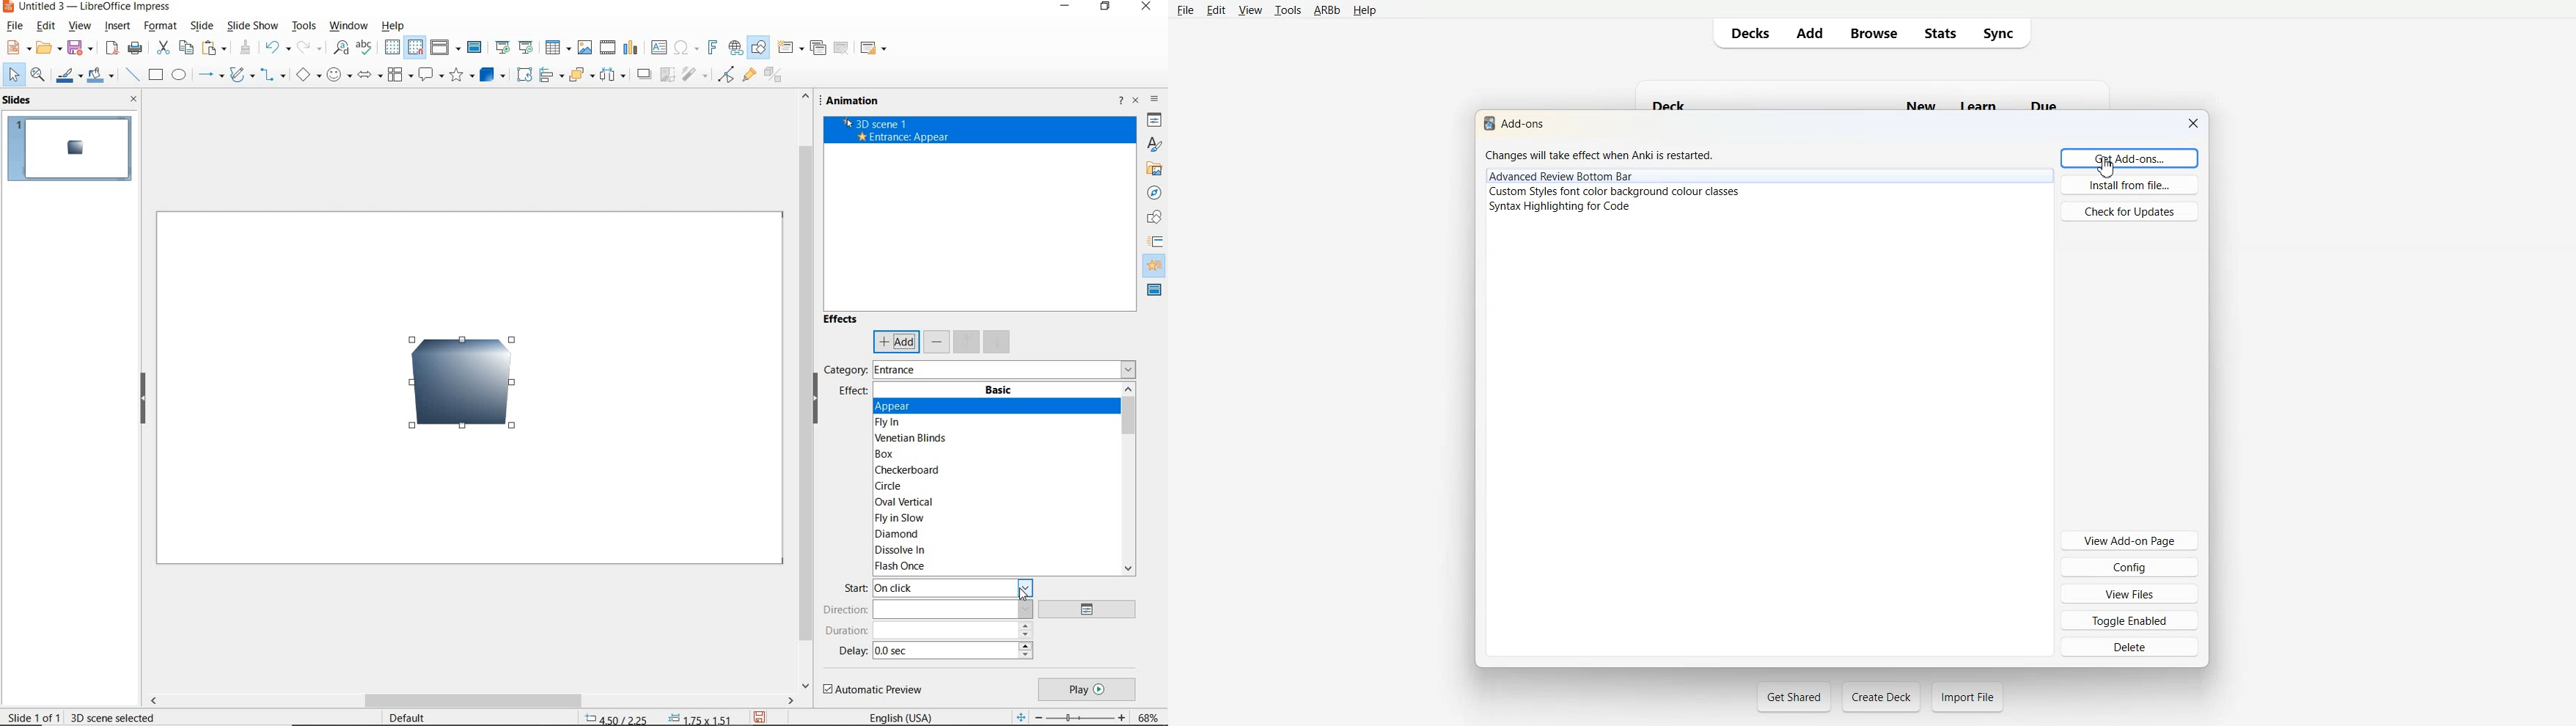 The width and height of the screenshot is (2576, 728). What do you see at coordinates (67, 76) in the screenshot?
I see `line color` at bounding box center [67, 76].